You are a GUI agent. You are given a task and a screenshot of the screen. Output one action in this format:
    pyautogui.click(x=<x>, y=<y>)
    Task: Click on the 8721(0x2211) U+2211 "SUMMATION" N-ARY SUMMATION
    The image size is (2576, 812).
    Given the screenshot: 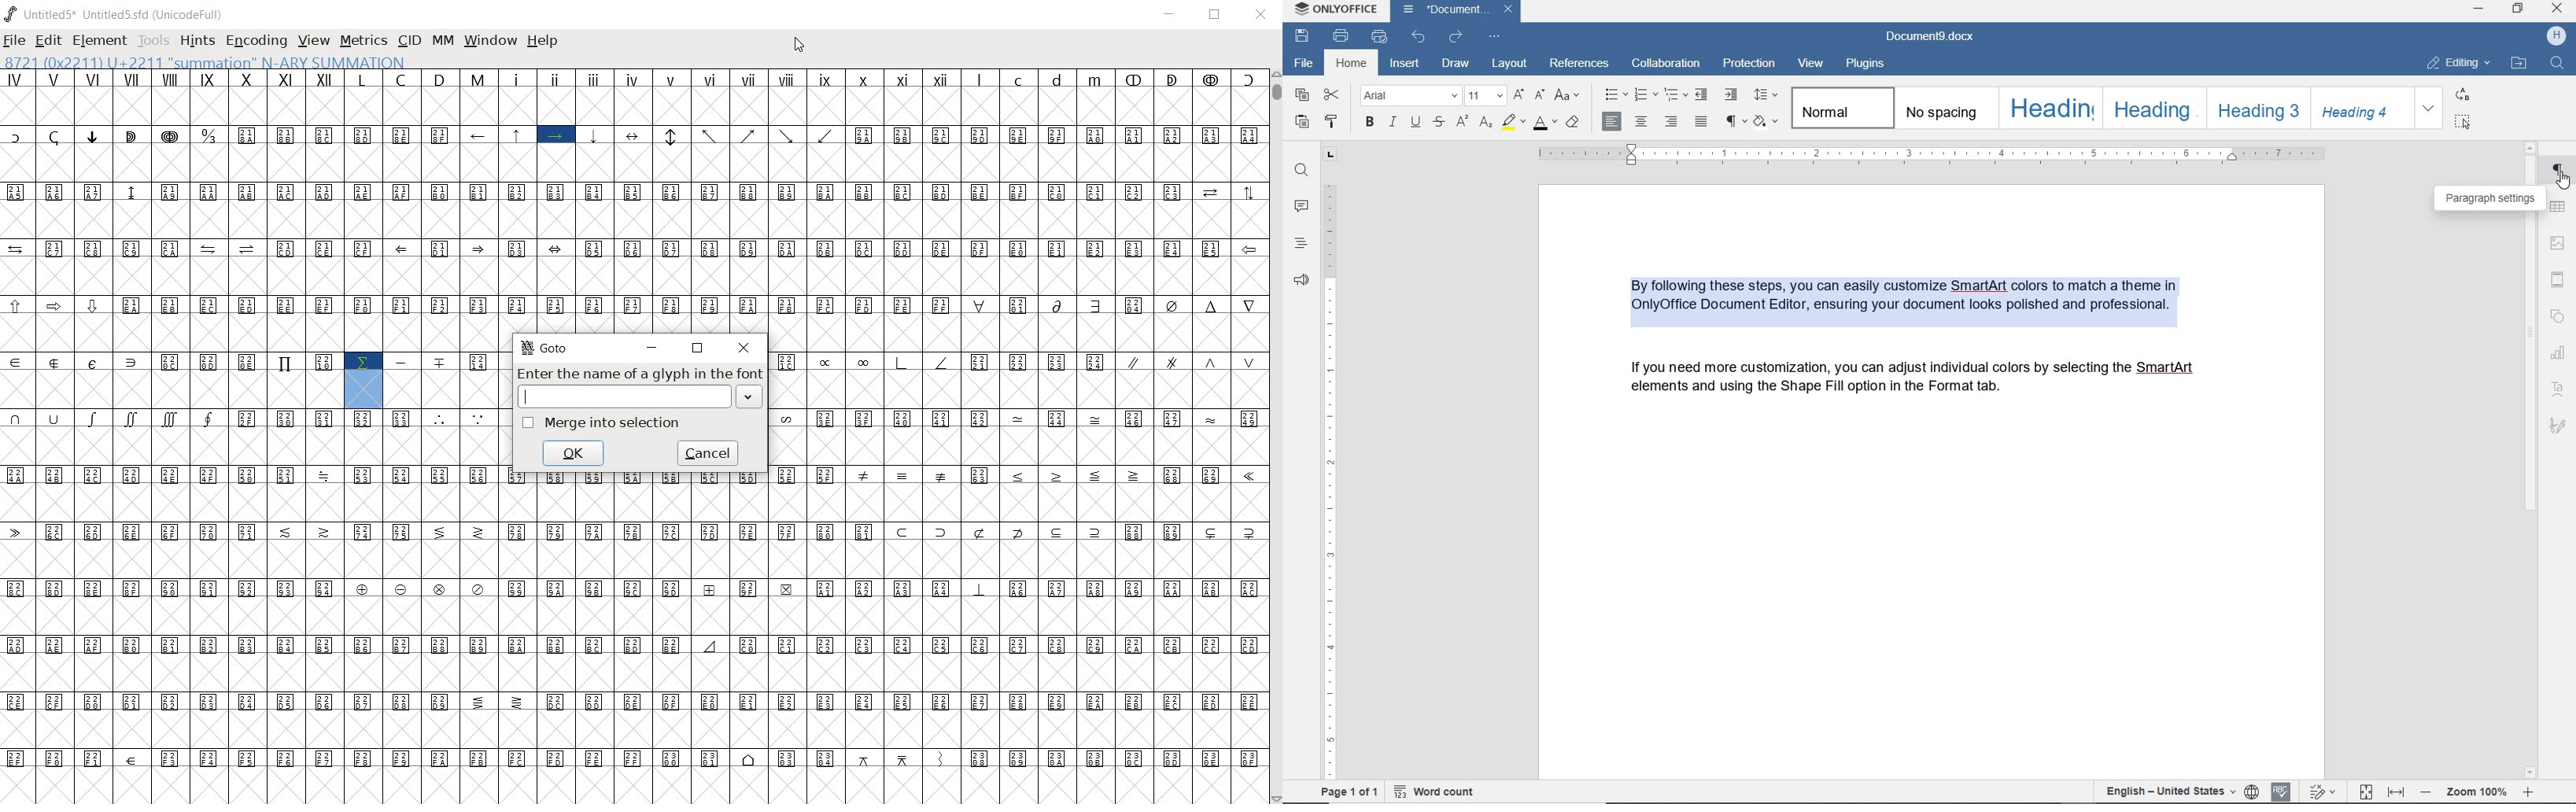 What is the action you would take?
    pyautogui.click(x=209, y=62)
    